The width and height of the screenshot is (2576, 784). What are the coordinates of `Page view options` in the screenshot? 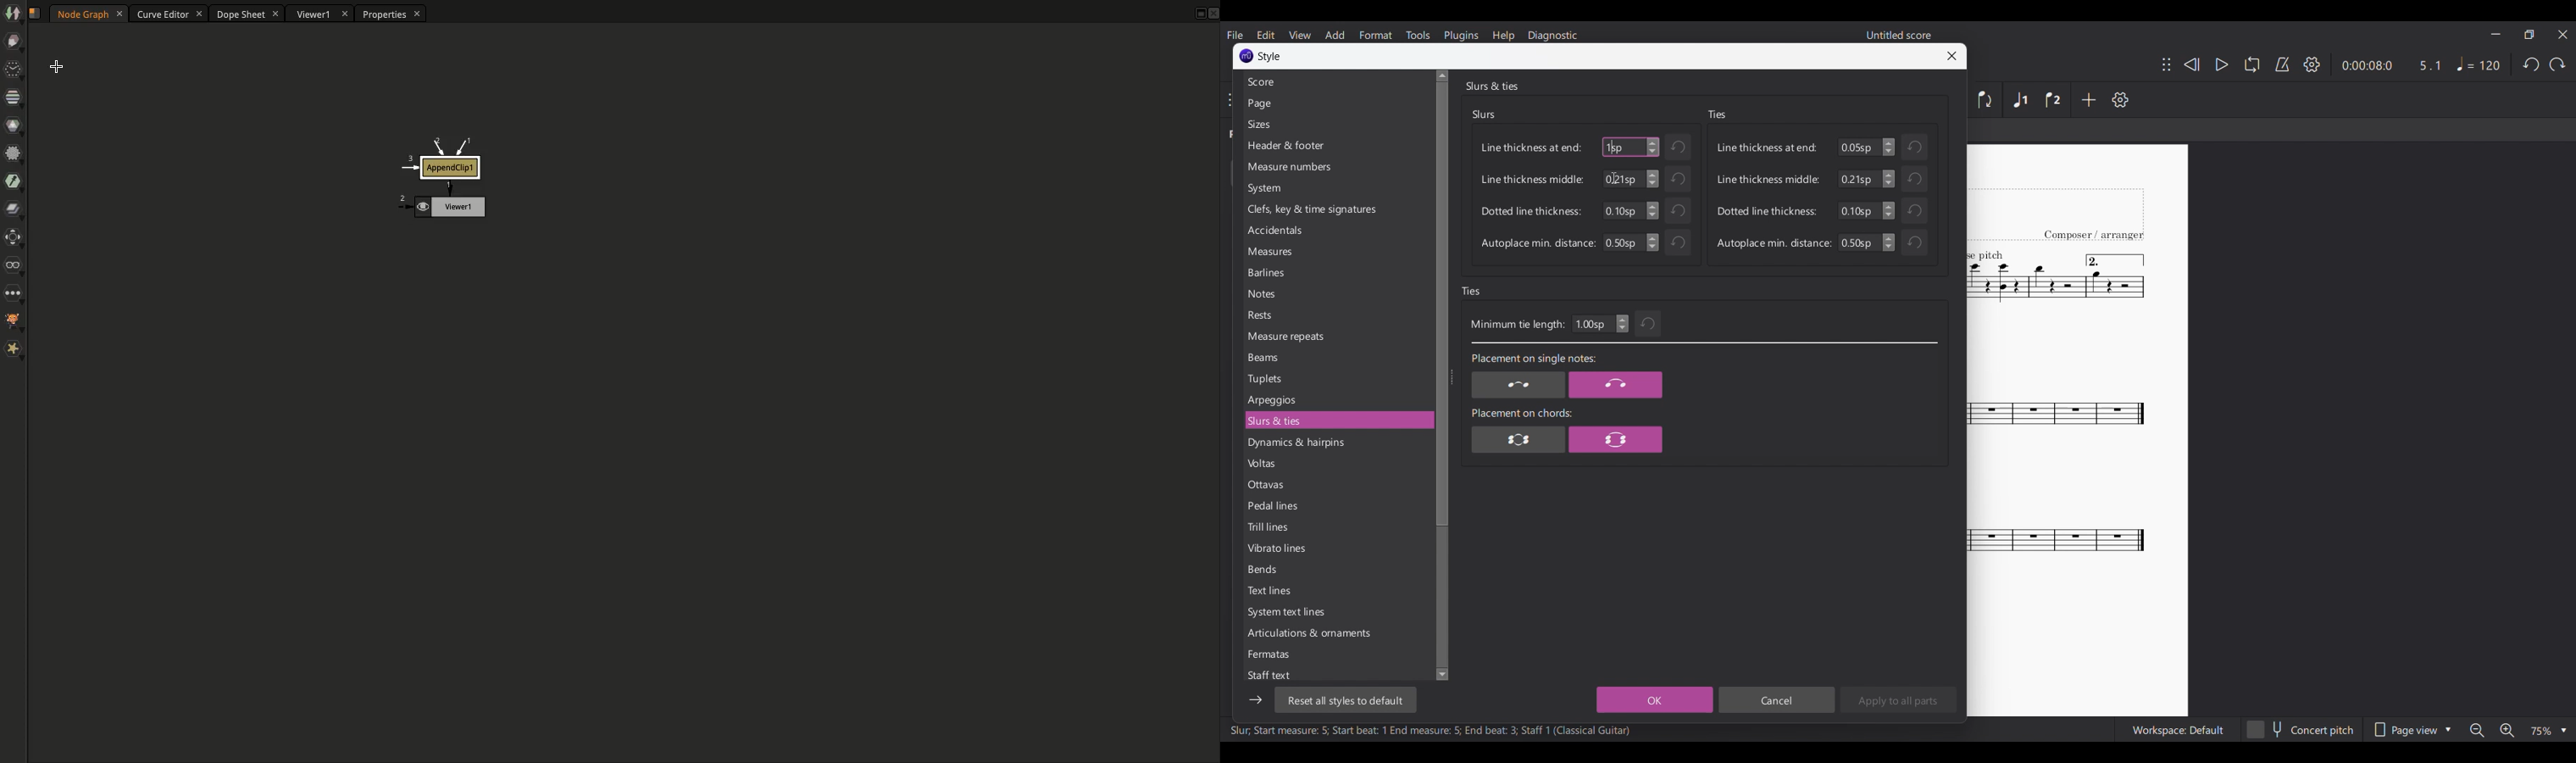 It's located at (2411, 729).